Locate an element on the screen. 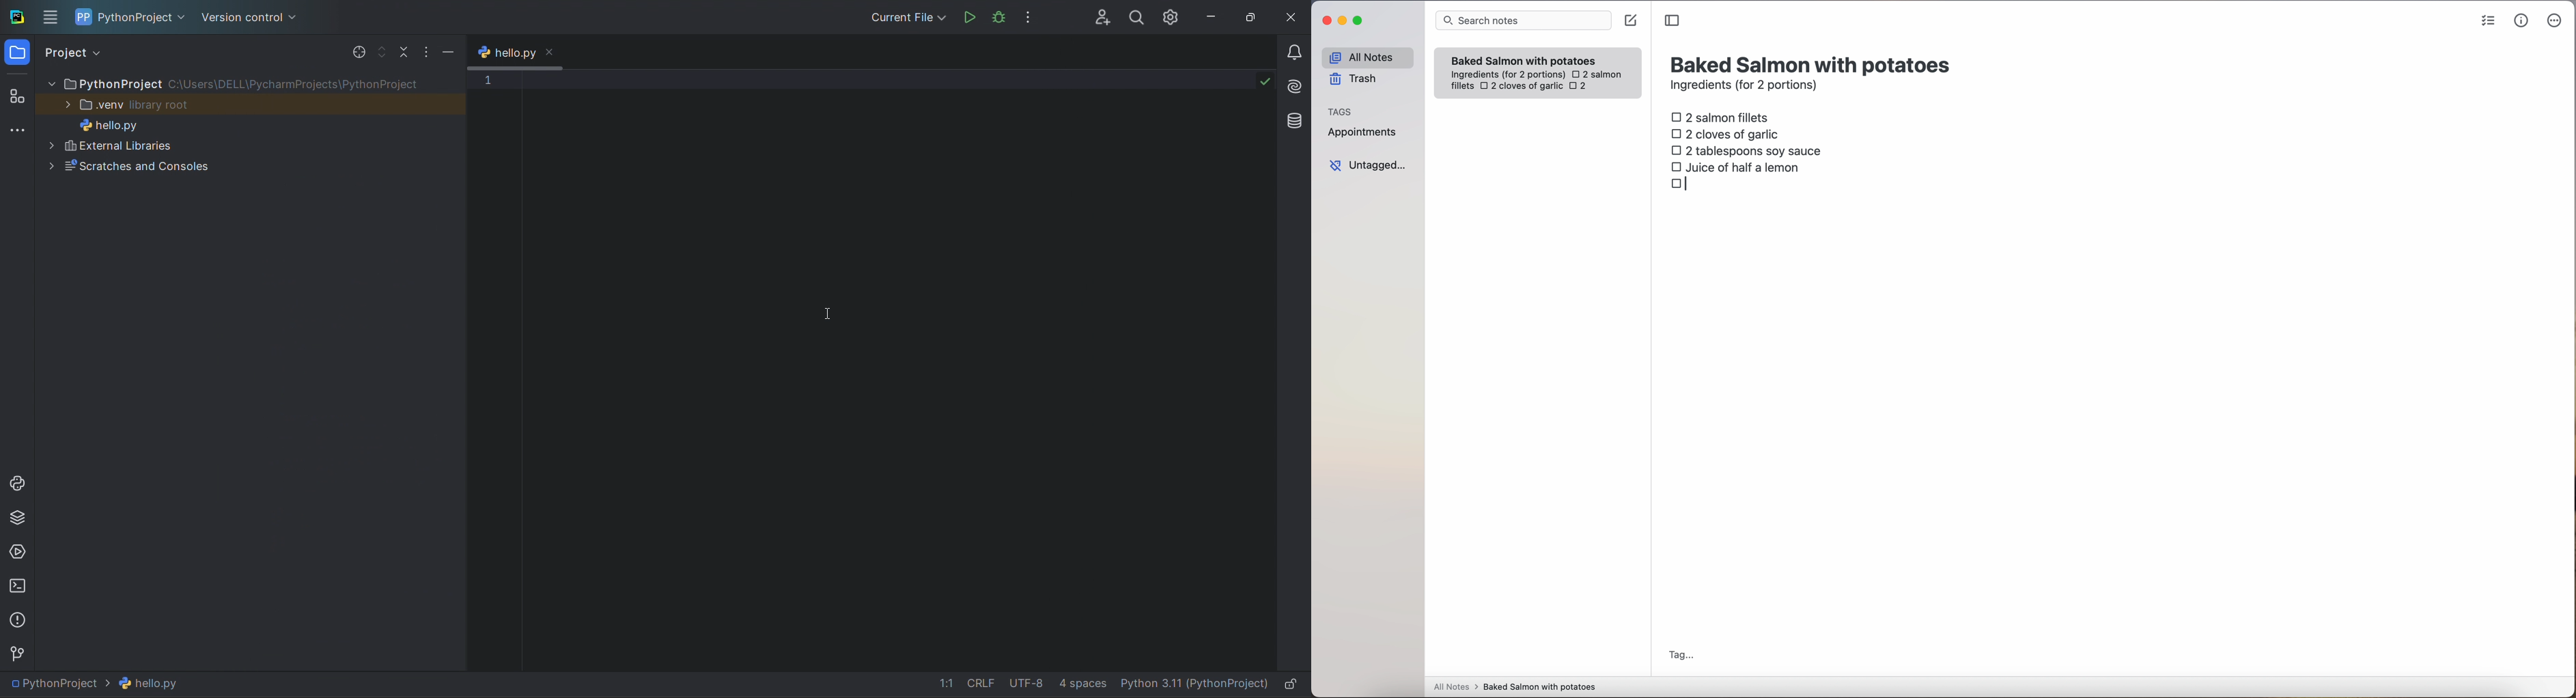  2 cloves of garlic is located at coordinates (1728, 133).